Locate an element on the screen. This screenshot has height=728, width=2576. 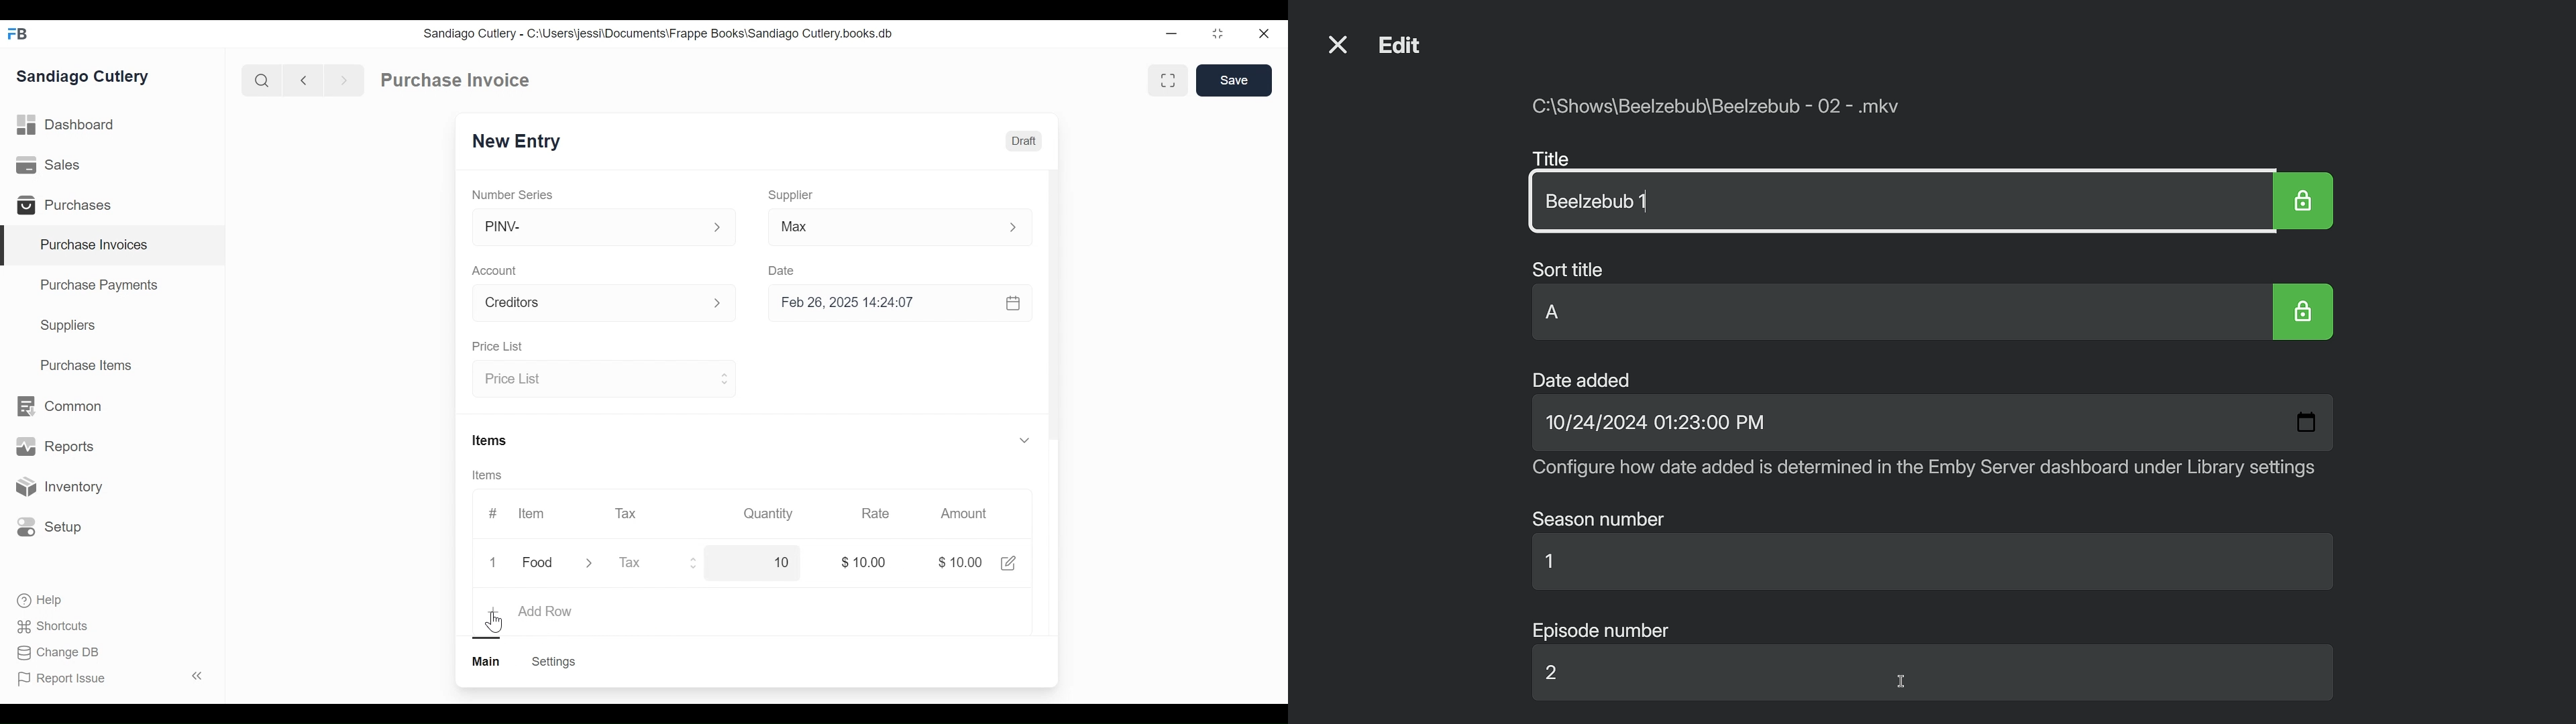
Items is located at coordinates (491, 442).